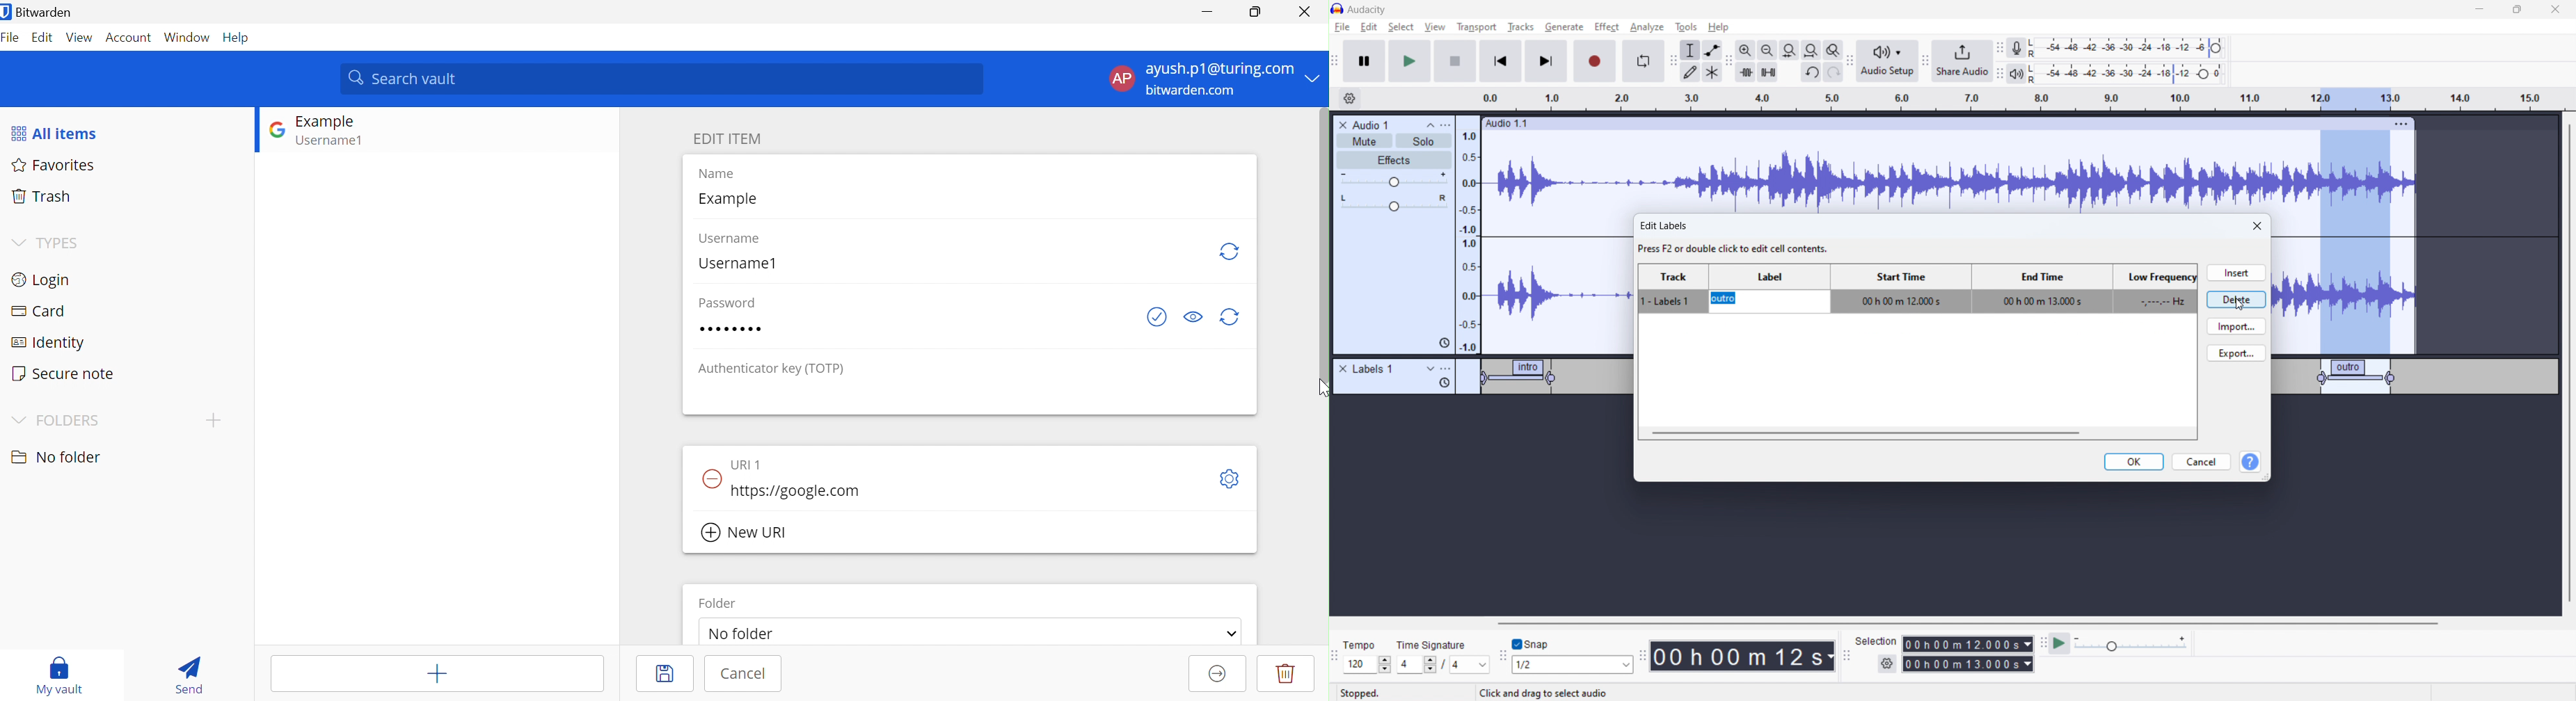 This screenshot has height=728, width=2576. I want to click on selection tool, so click(1690, 50).